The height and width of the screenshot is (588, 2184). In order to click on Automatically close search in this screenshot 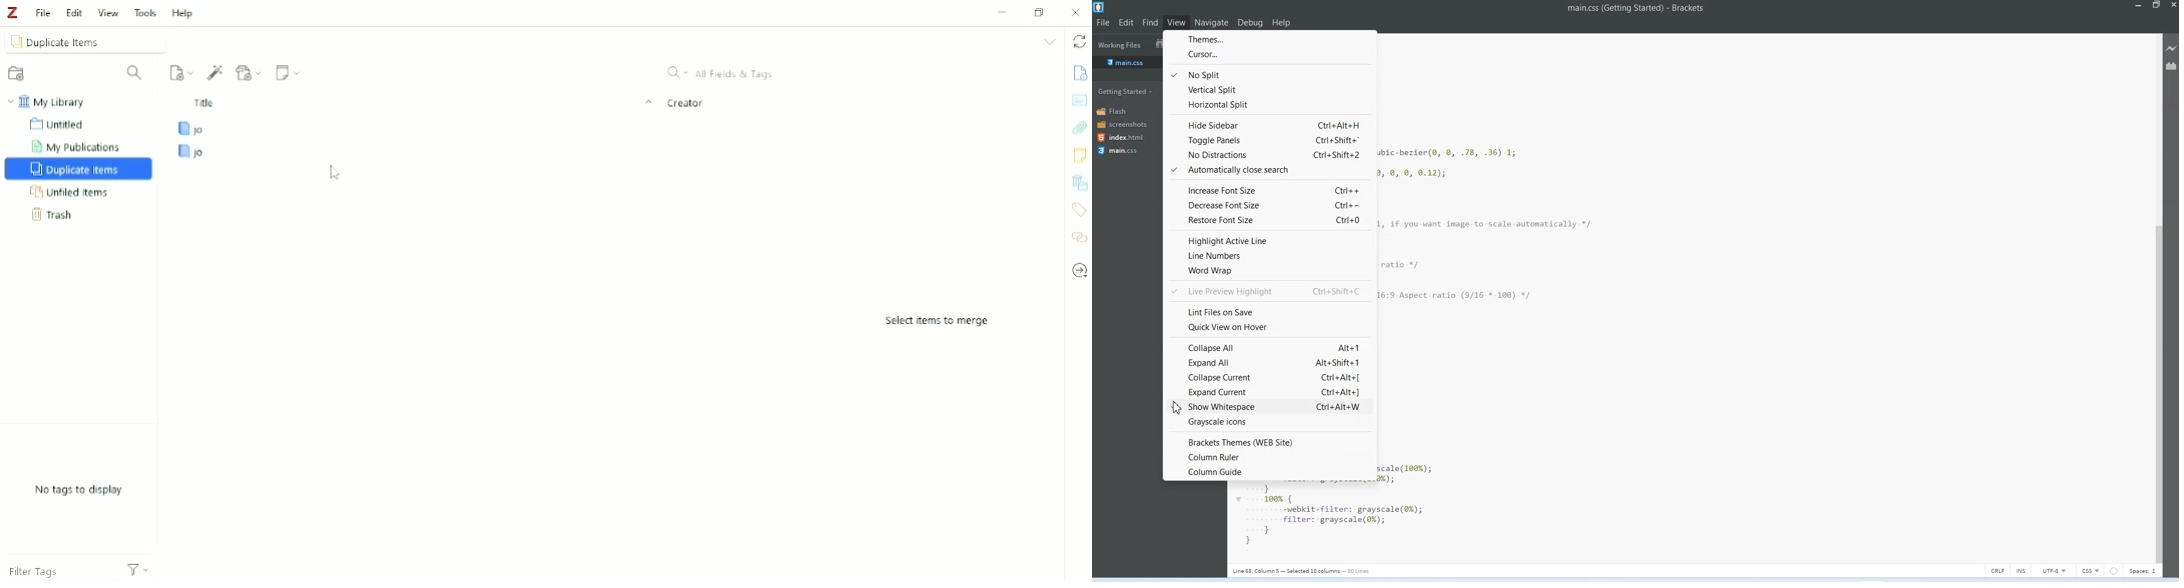, I will do `click(1268, 170)`.